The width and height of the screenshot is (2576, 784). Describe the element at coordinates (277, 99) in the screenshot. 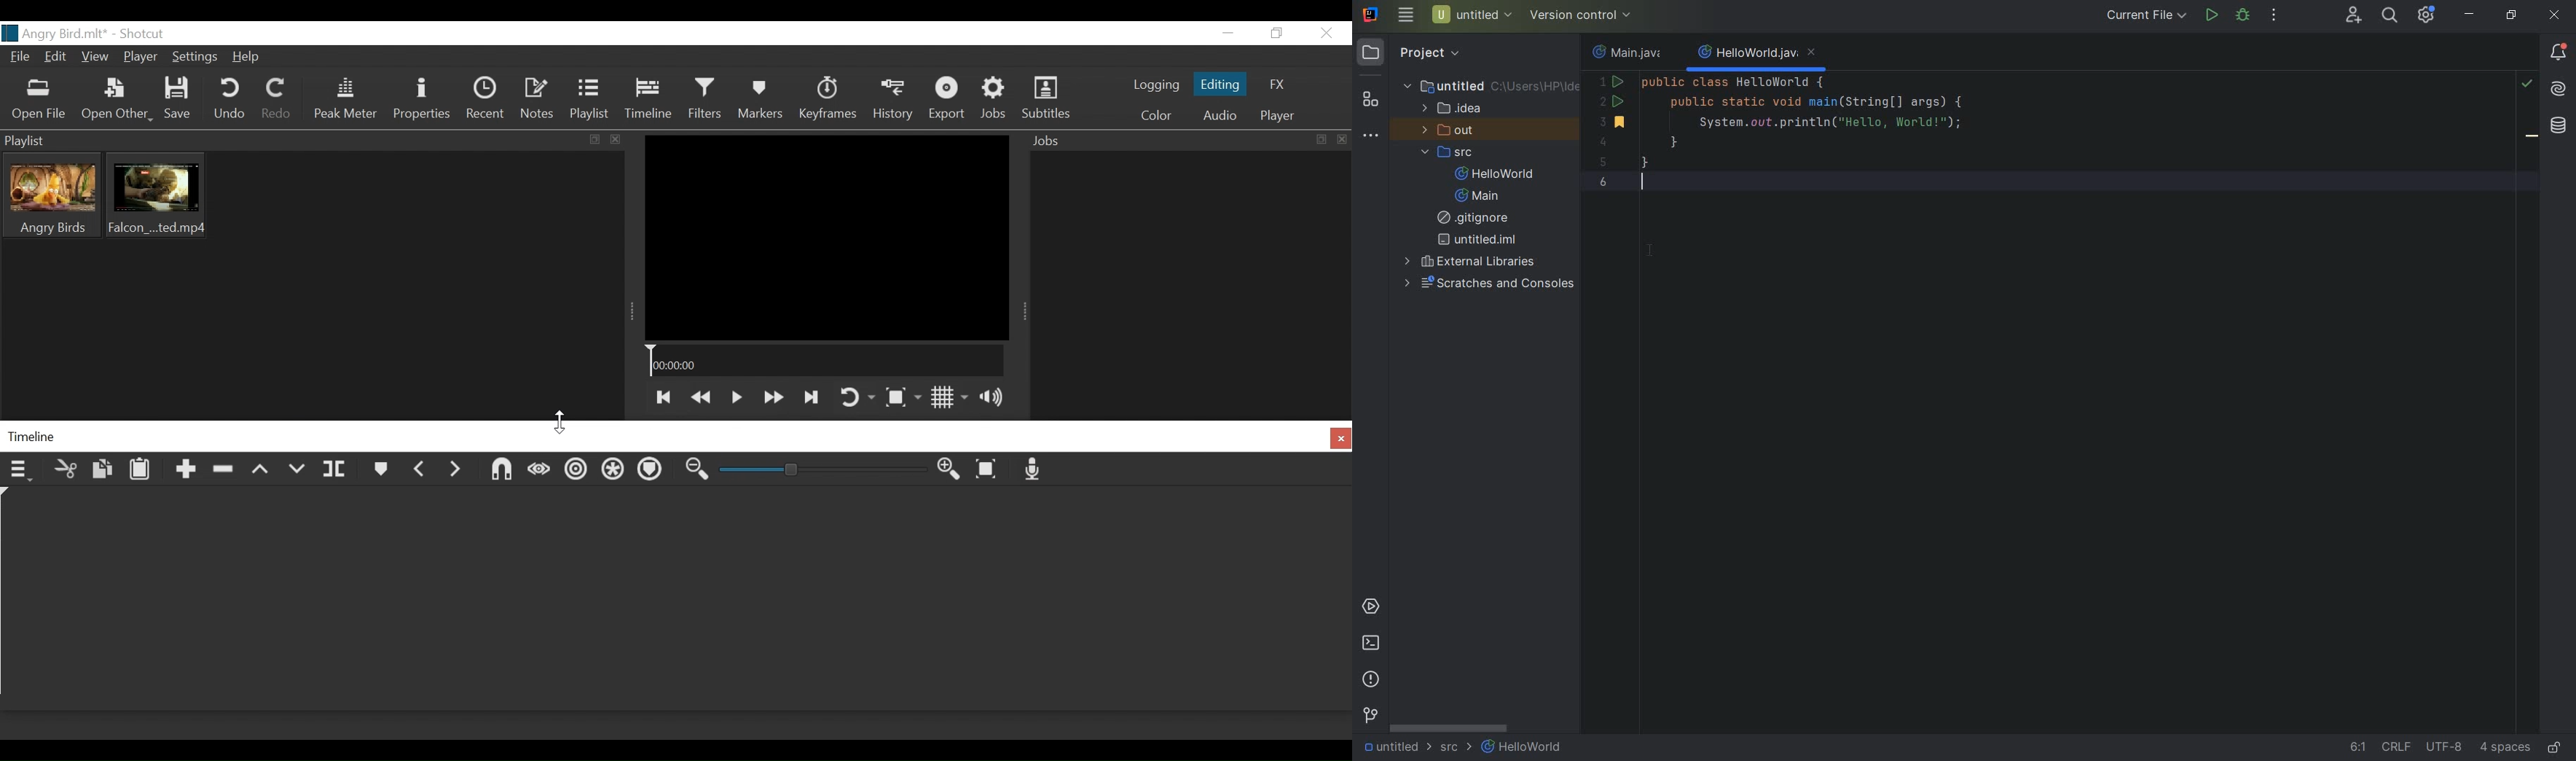

I see `Redo` at that location.